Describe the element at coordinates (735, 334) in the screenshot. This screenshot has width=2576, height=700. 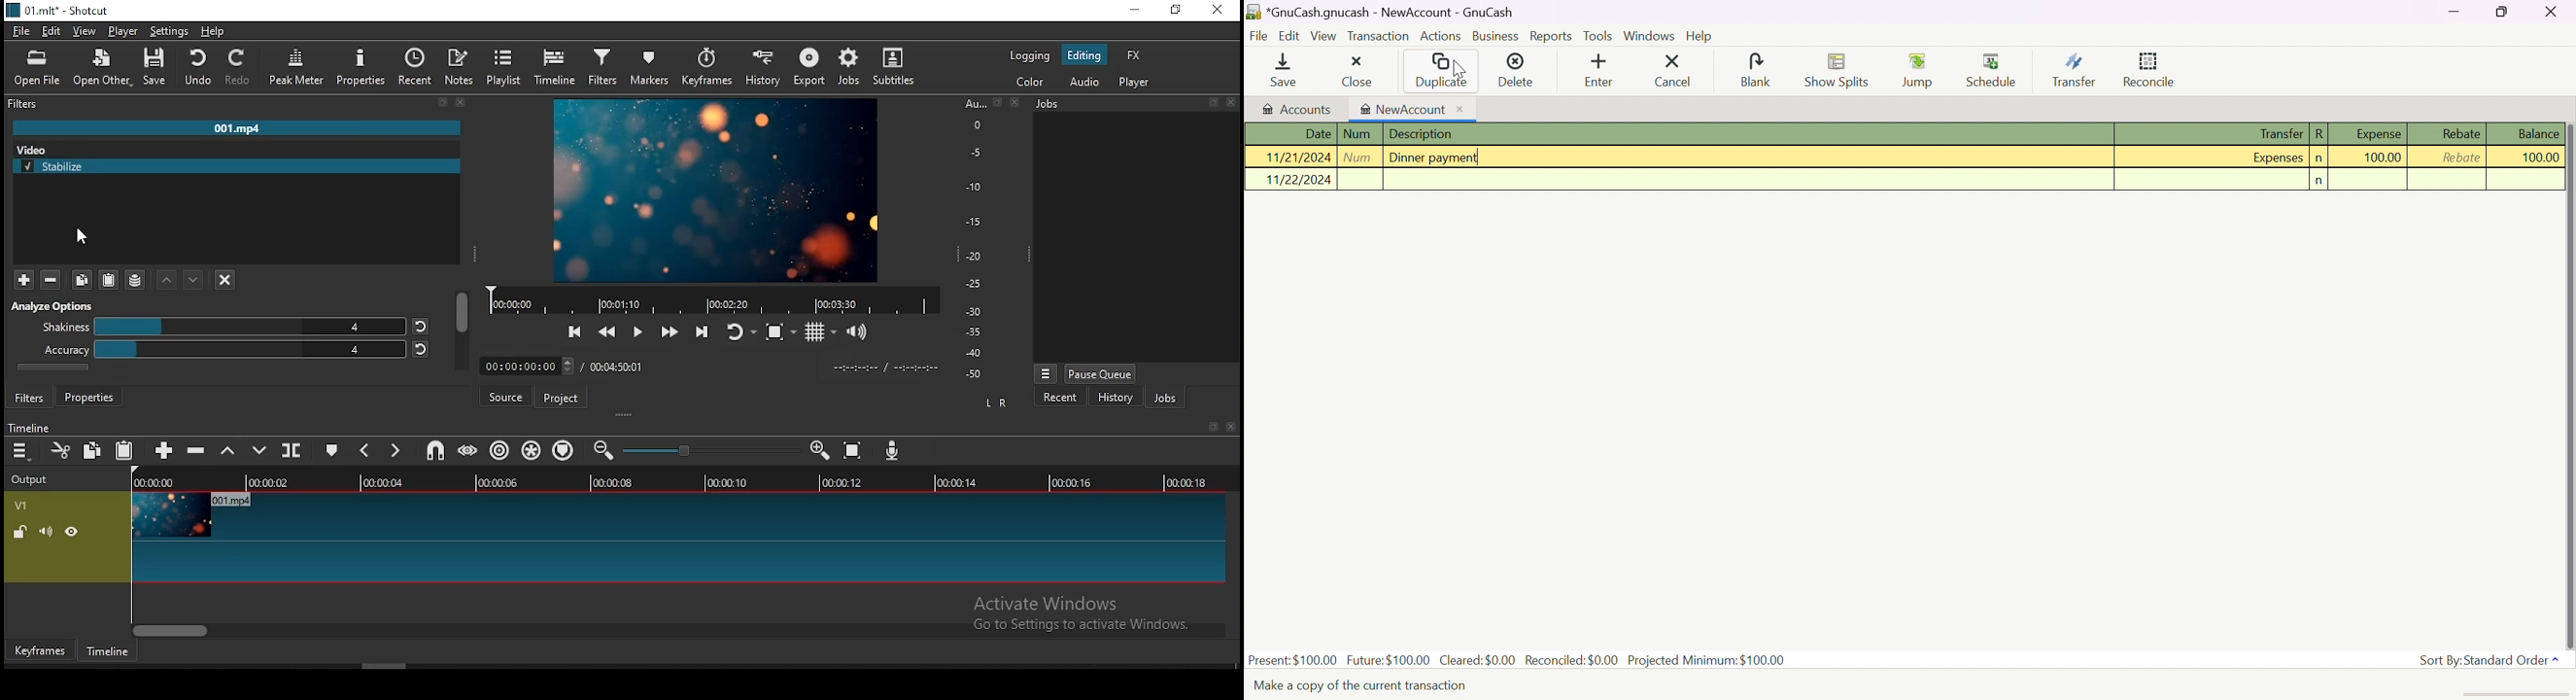
I see `restart` at that location.